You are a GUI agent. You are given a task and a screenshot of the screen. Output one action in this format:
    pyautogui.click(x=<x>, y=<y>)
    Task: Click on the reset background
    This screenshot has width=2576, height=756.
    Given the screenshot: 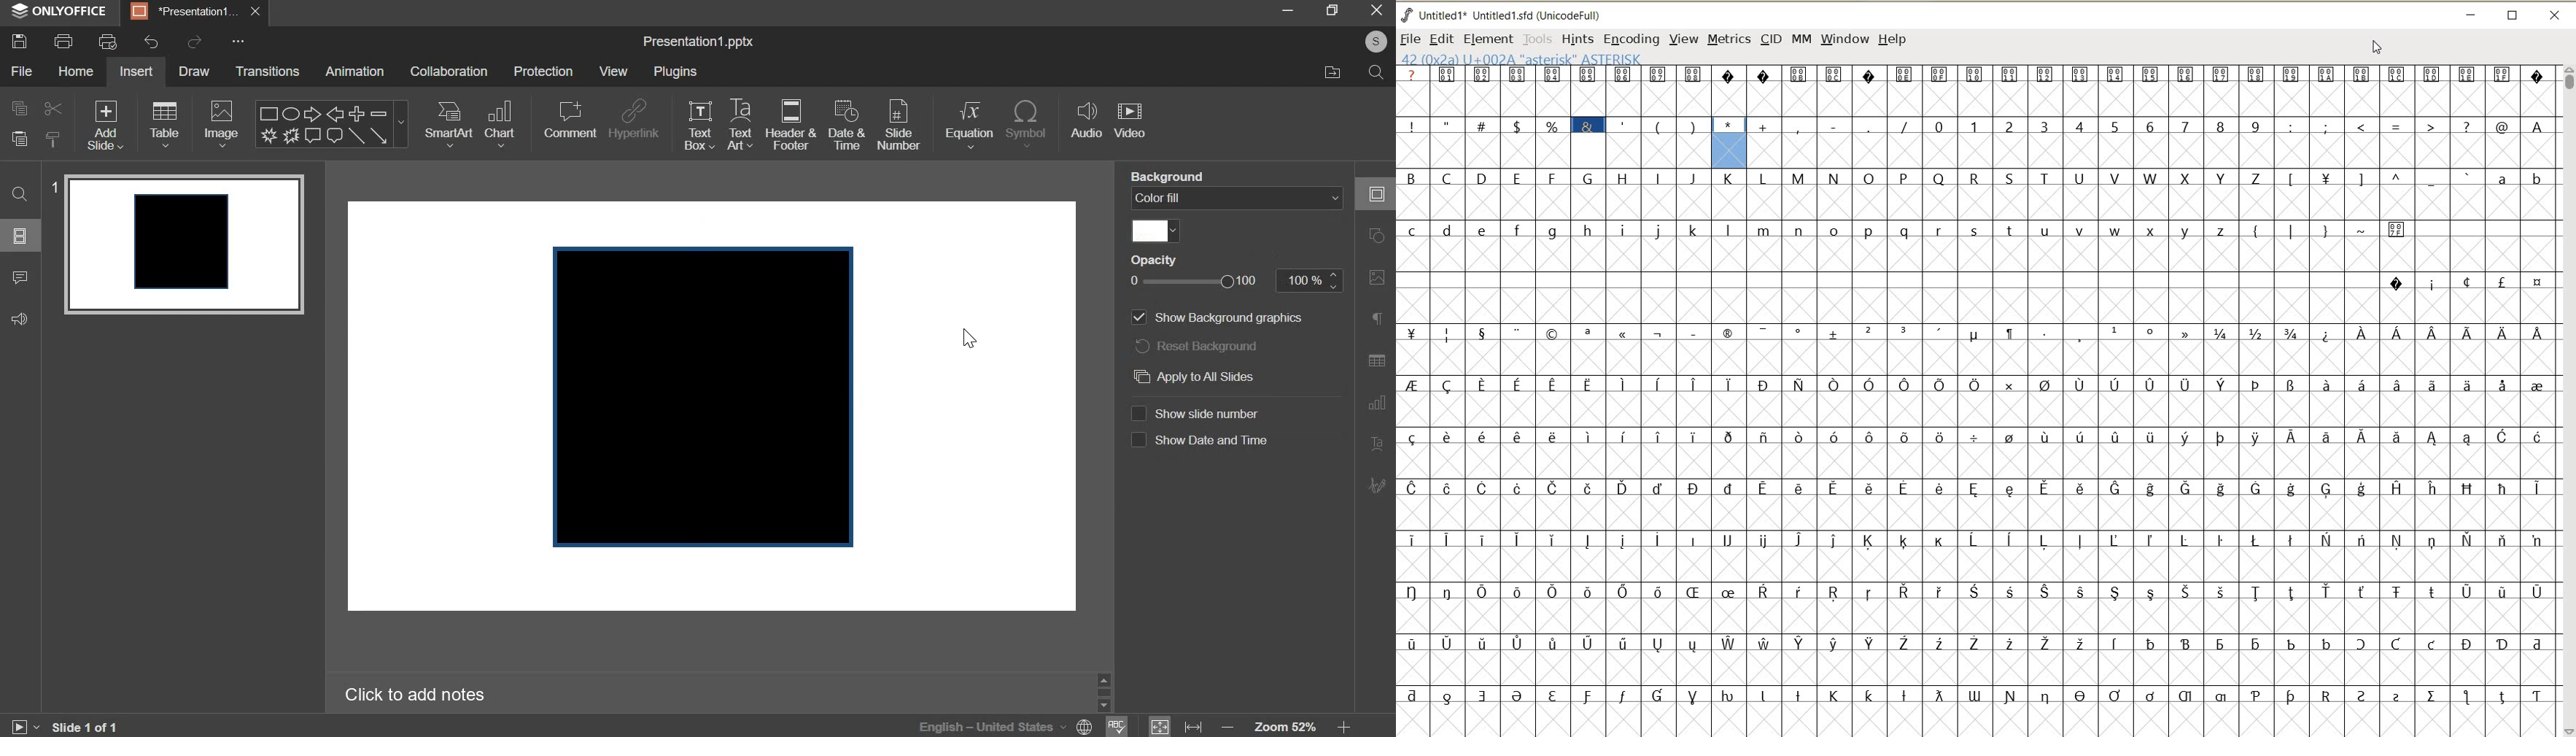 What is the action you would take?
    pyautogui.click(x=1197, y=346)
    